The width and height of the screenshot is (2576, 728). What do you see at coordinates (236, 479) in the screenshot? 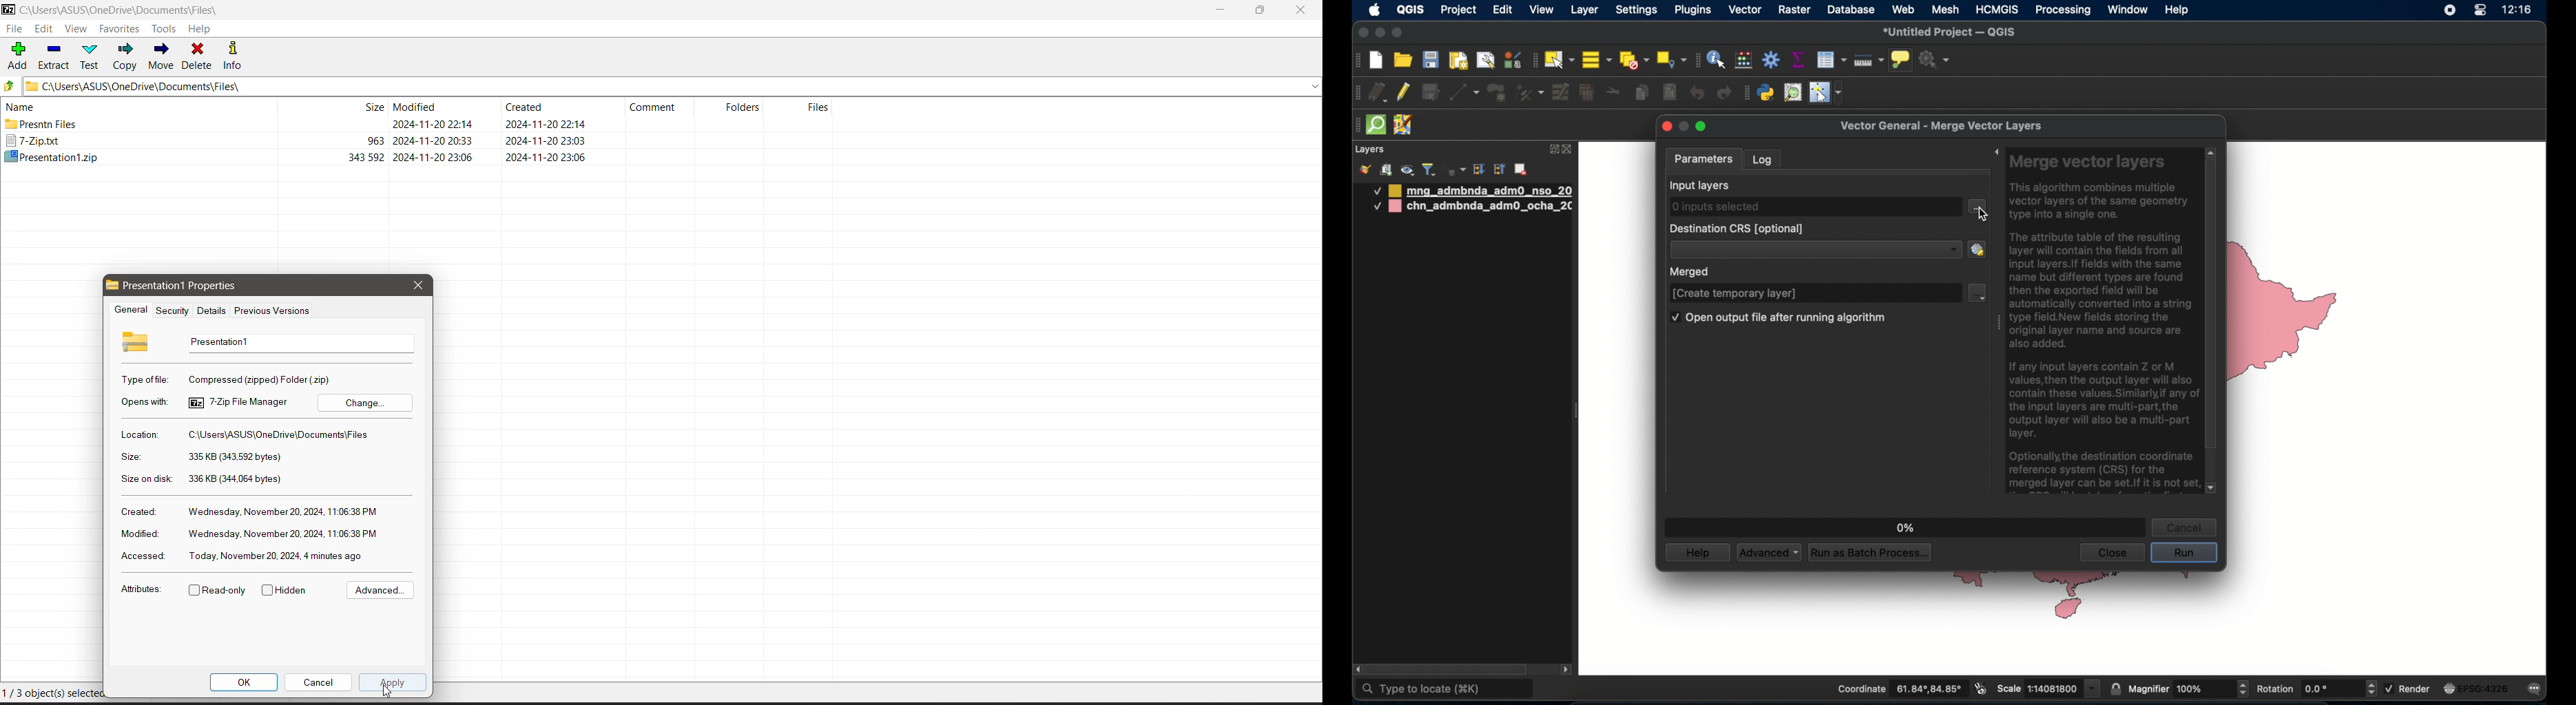
I see `Total size of the selected file` at bounding box center [236, 479].